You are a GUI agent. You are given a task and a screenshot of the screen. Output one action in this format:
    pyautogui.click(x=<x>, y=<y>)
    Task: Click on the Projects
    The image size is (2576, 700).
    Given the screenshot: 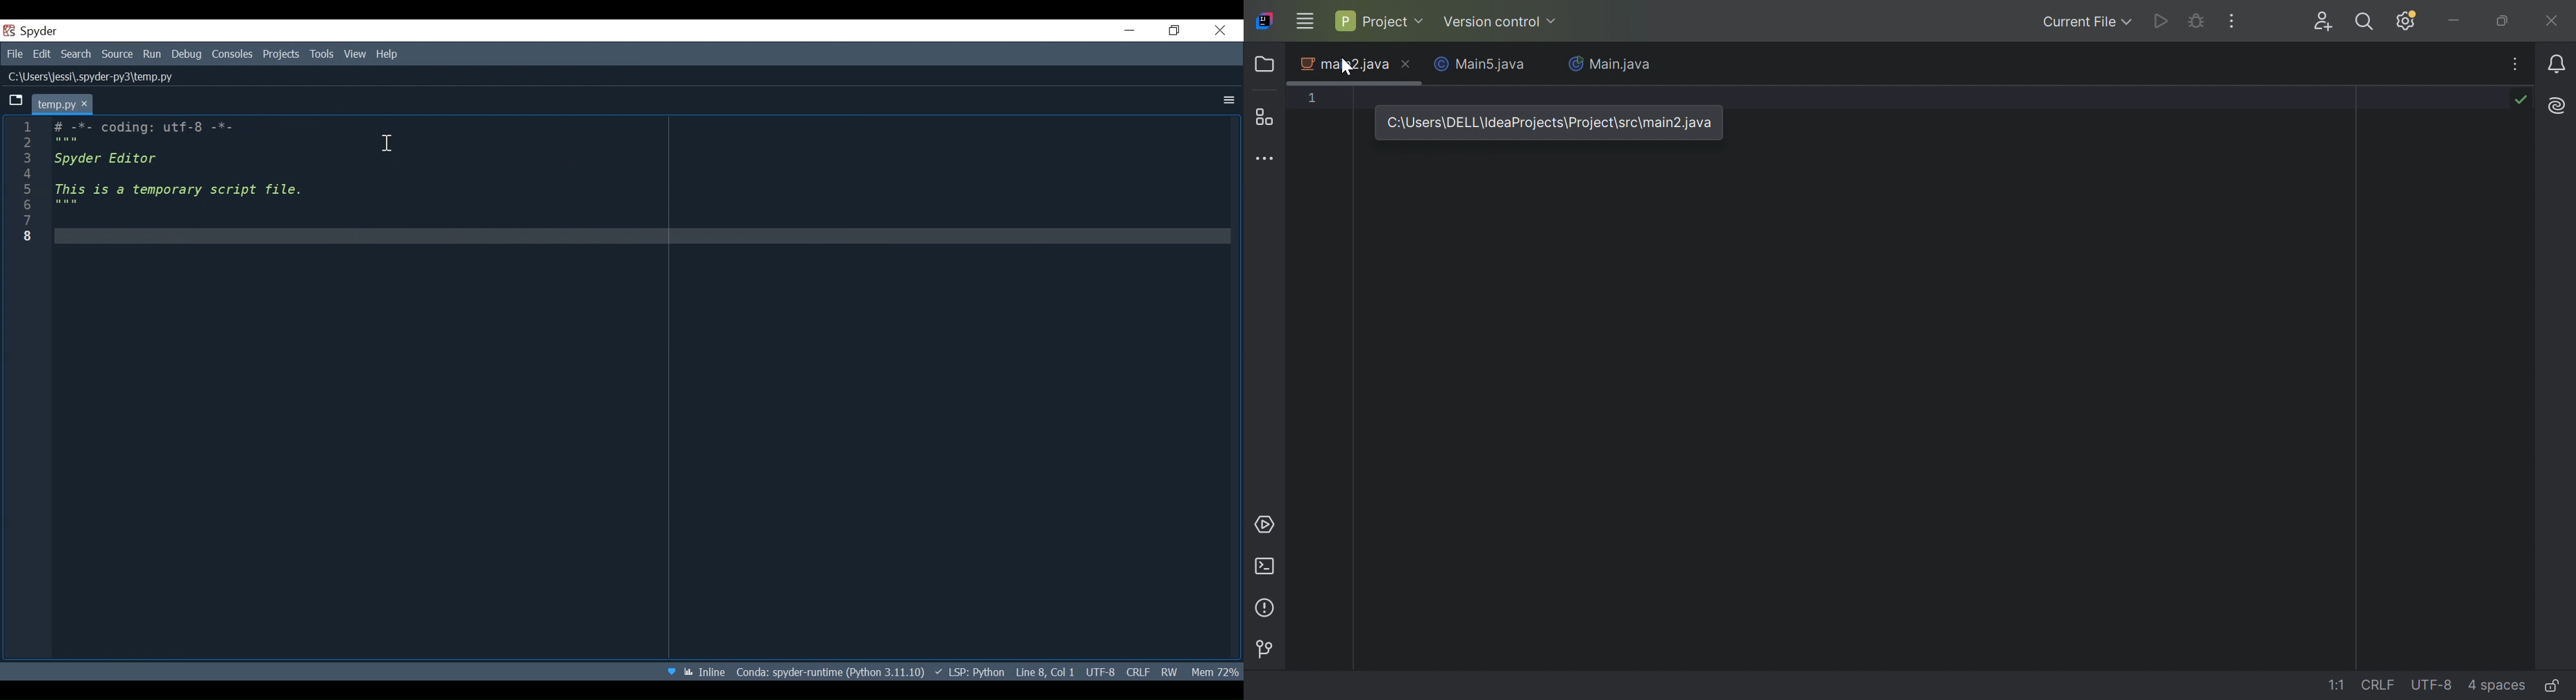 What is the action you would take?
    pyautogui.click(x=282, y=54)
    